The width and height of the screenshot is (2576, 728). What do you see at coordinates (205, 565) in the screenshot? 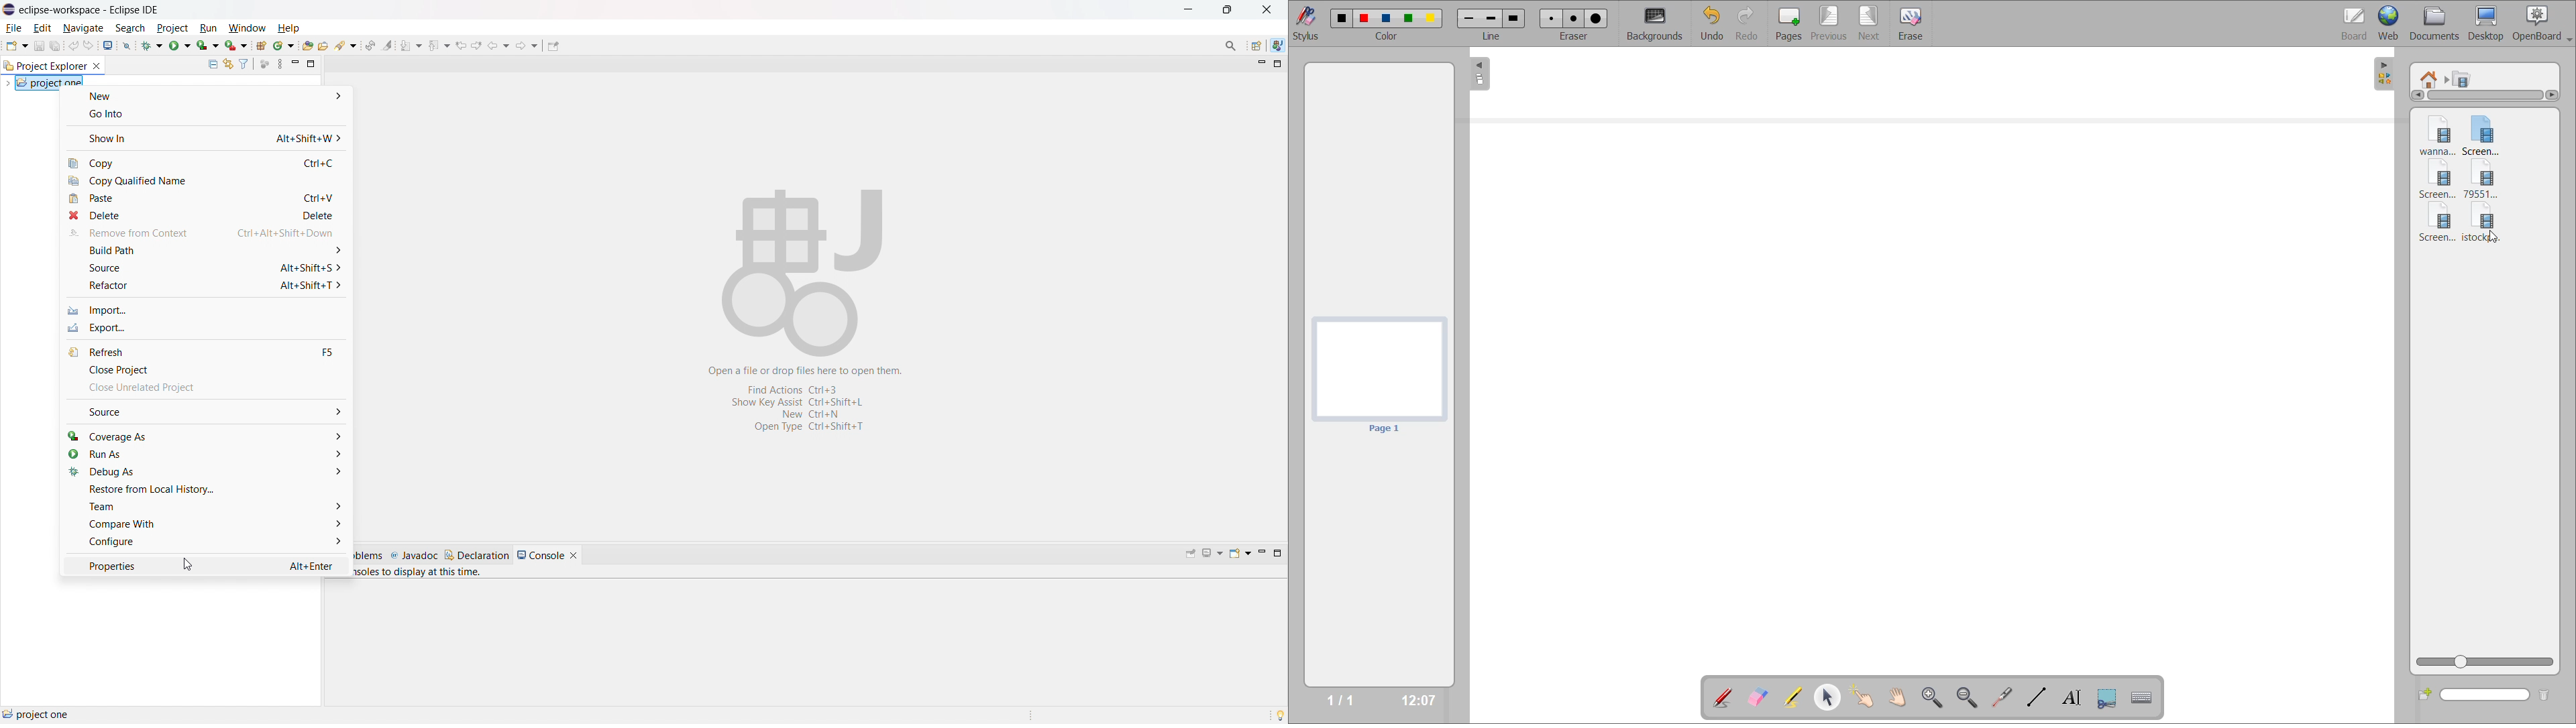
I see `properties` at bounding box center [205, 565].